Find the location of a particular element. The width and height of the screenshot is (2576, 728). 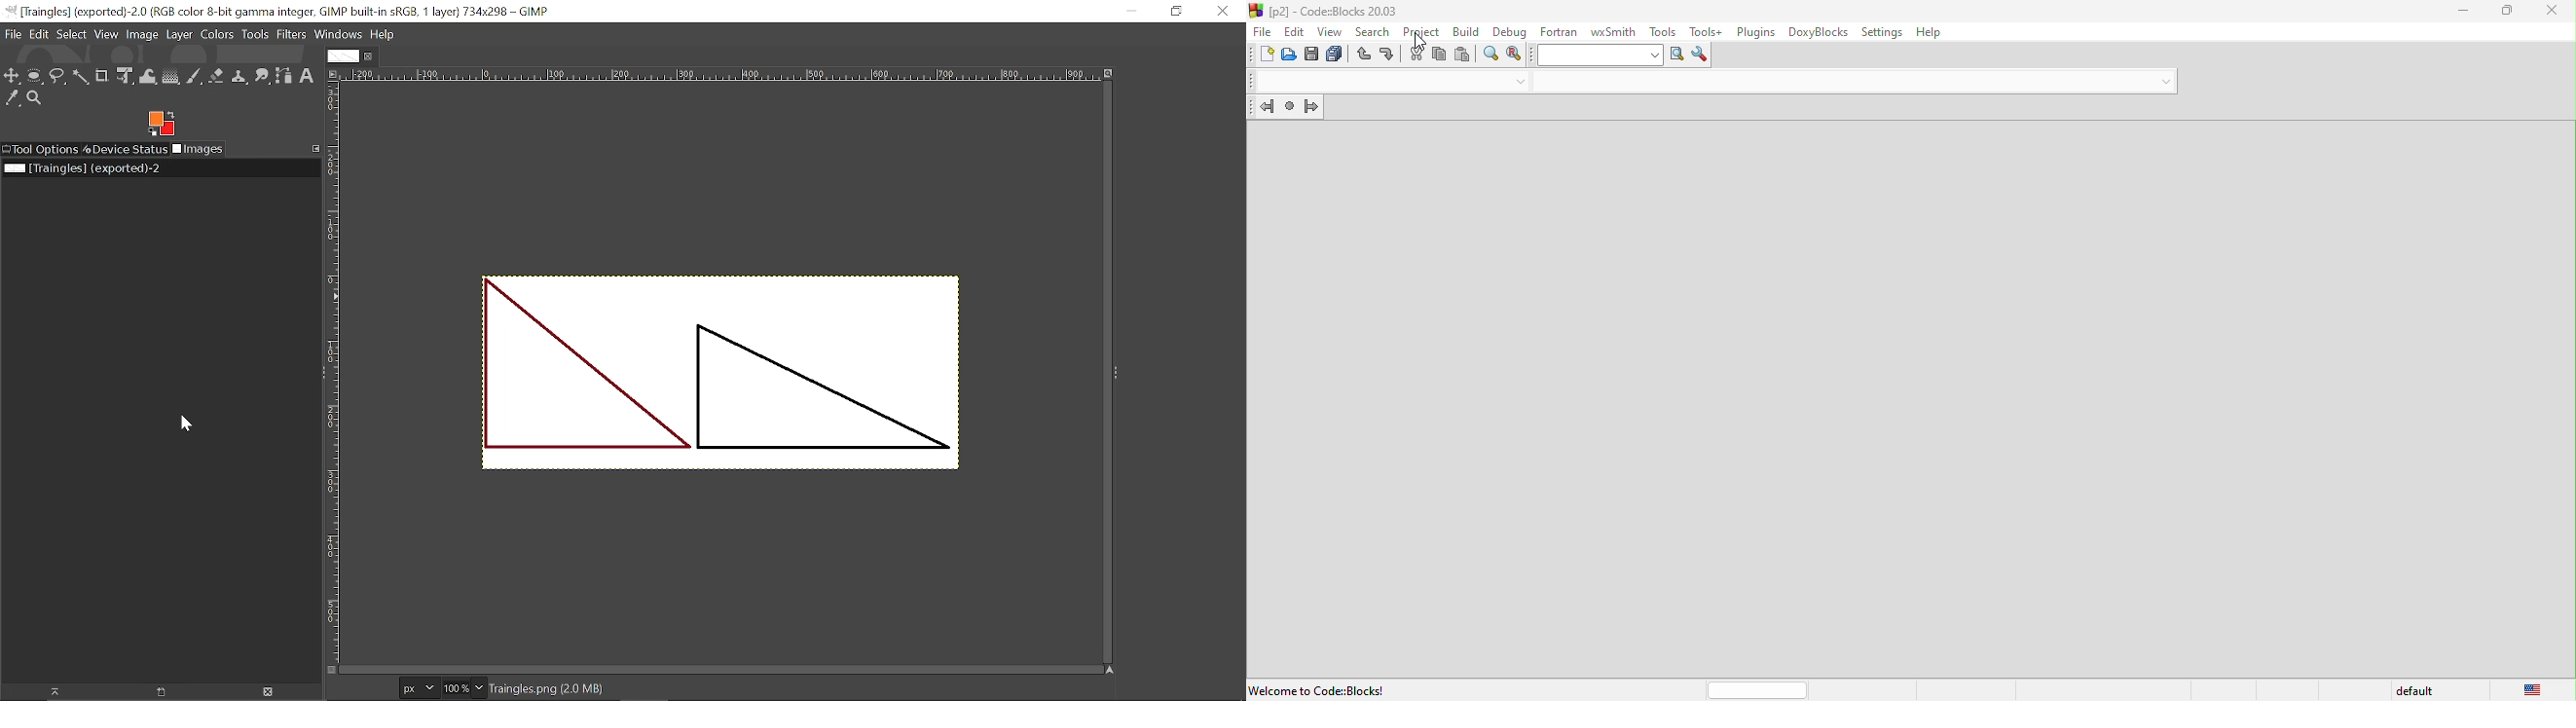

jump back is located at coordinates (1262, 109).